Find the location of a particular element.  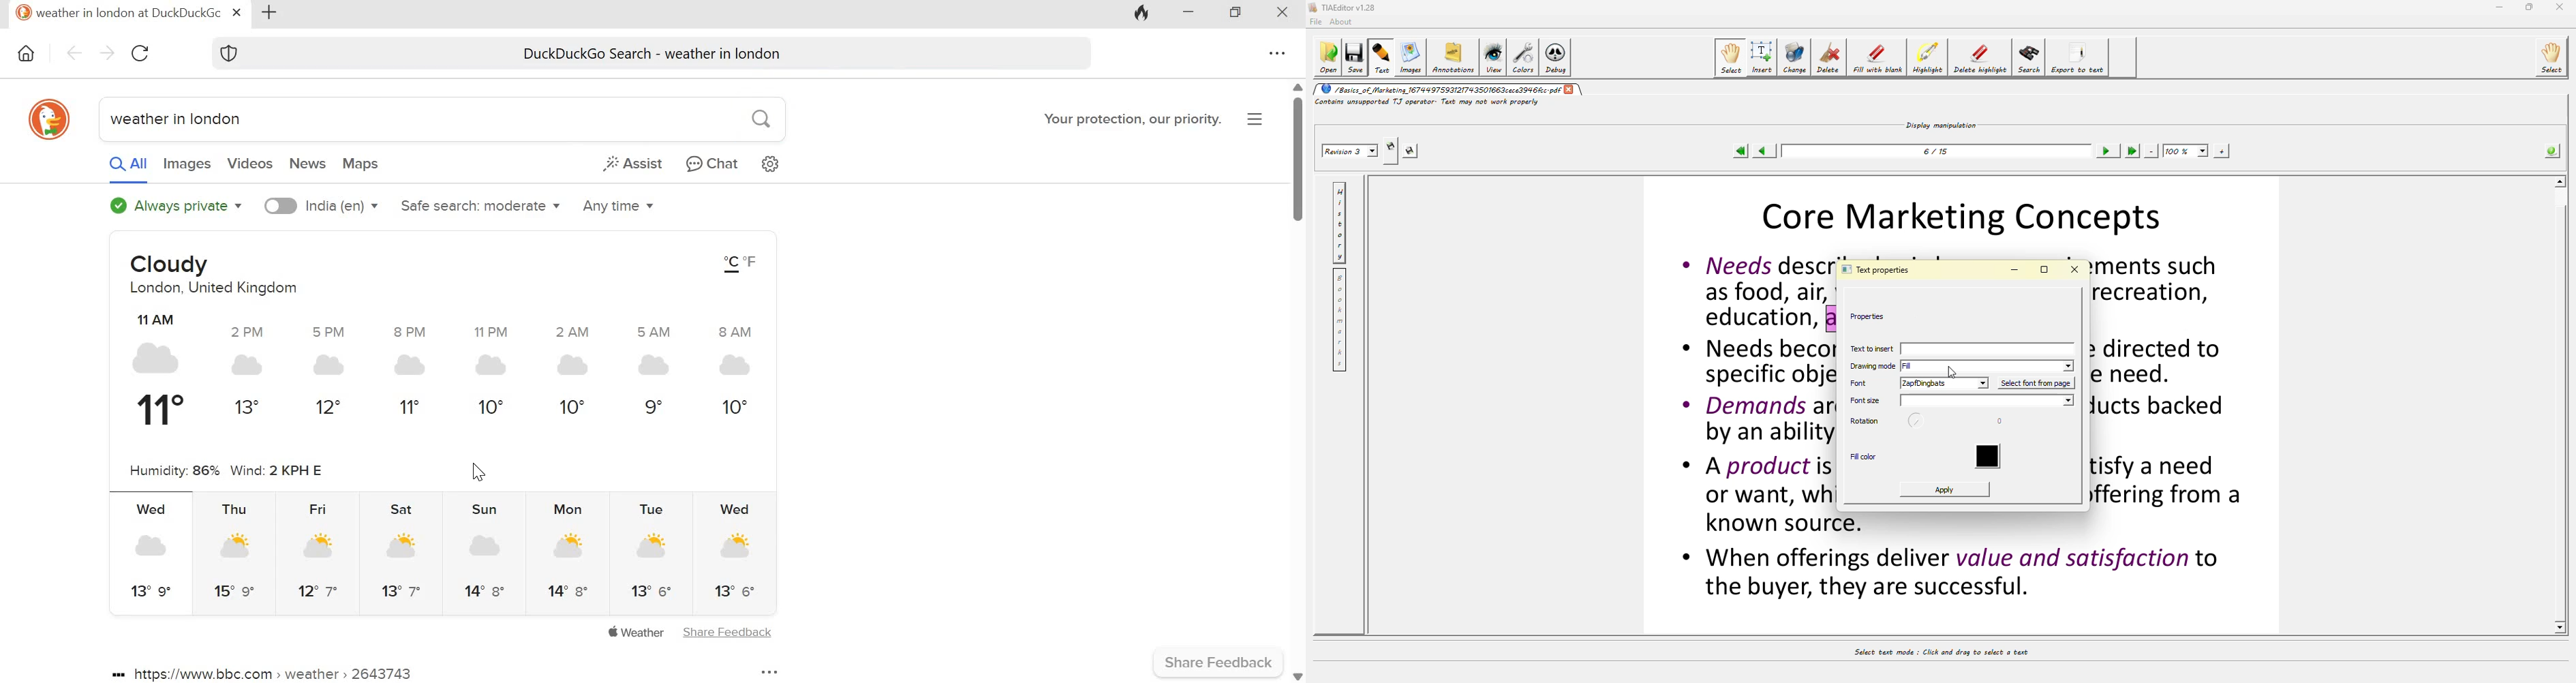

News is located at coordinates (307, 164).